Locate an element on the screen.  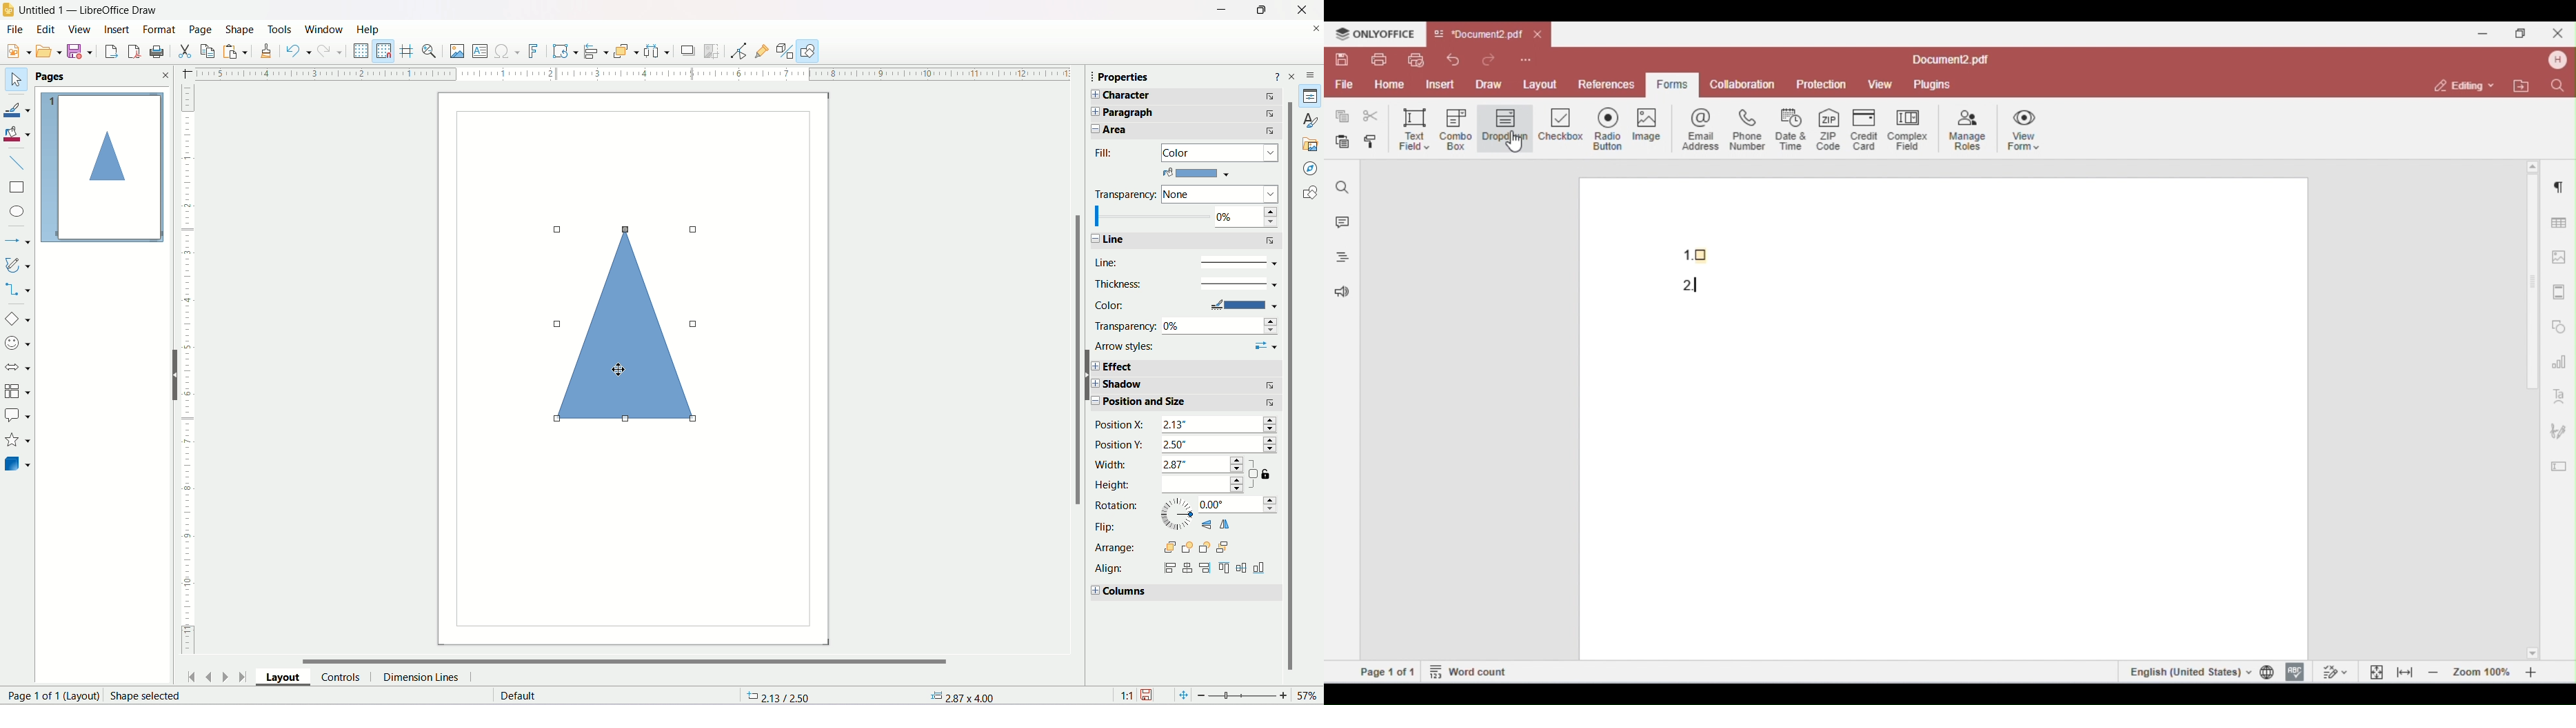
arrange is located at coordinates (1165, 549).